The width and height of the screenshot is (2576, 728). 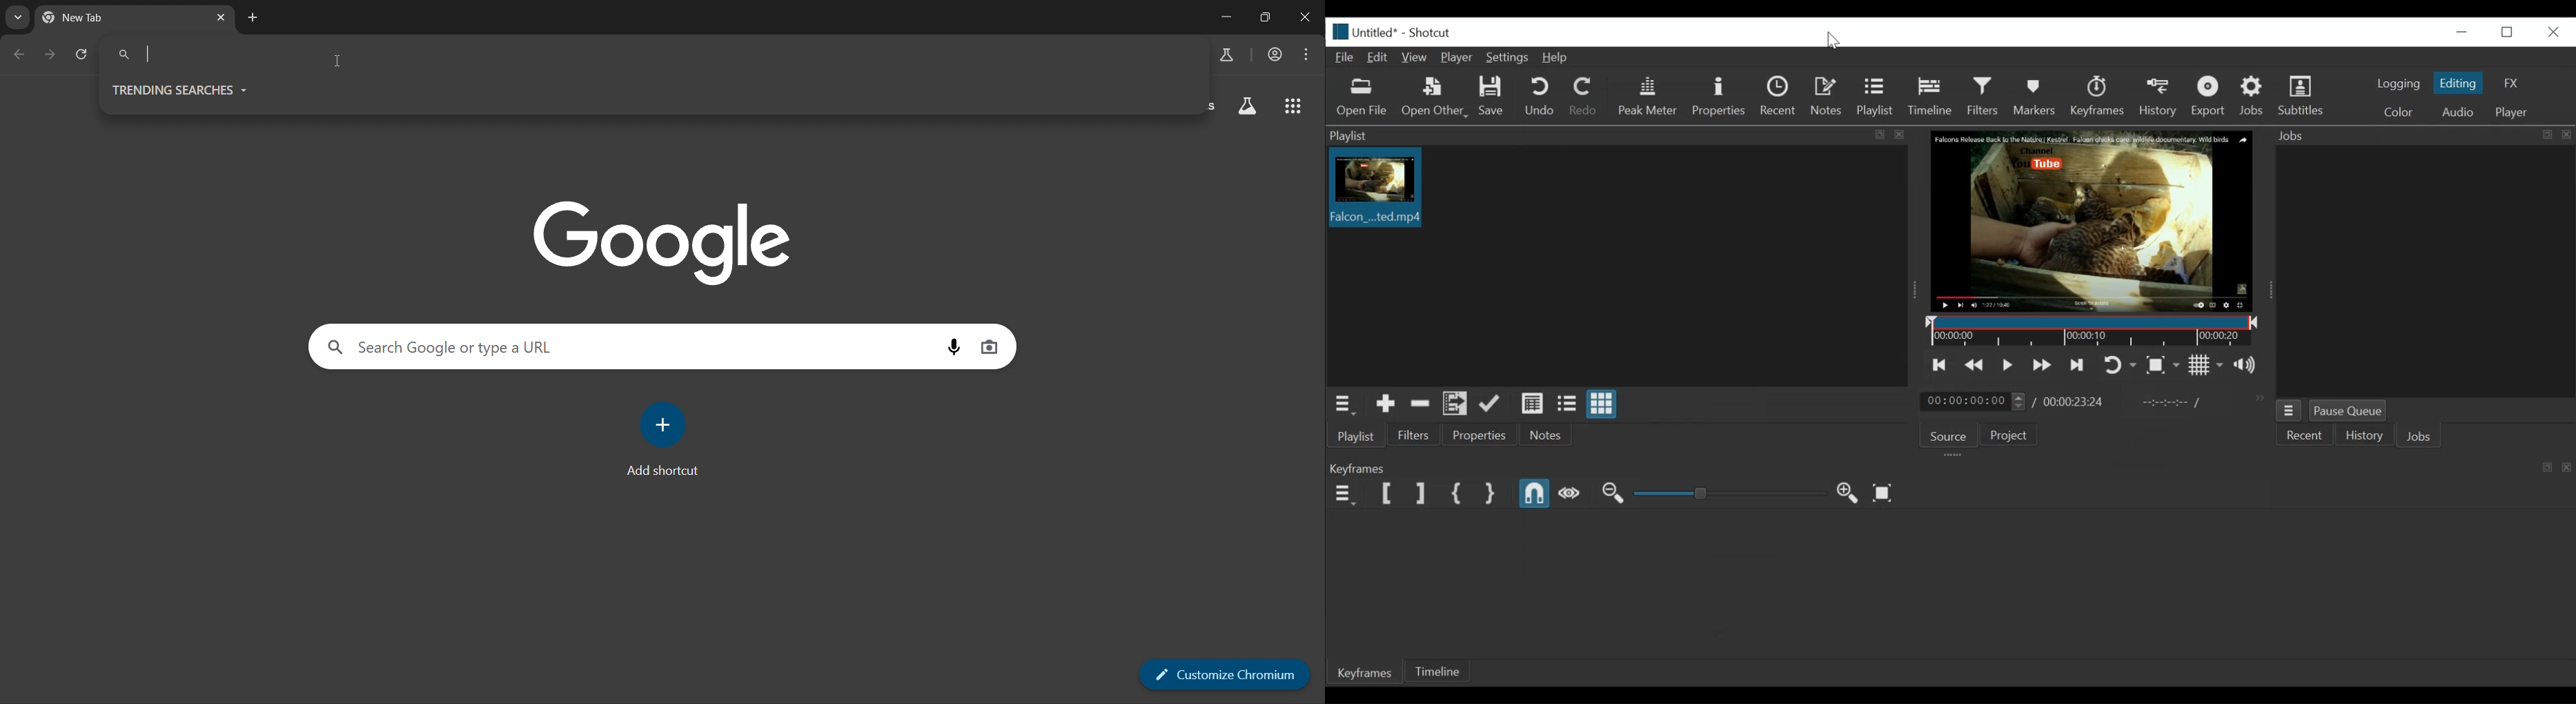 I want to click on View as files, so click(x=1567, y=405).